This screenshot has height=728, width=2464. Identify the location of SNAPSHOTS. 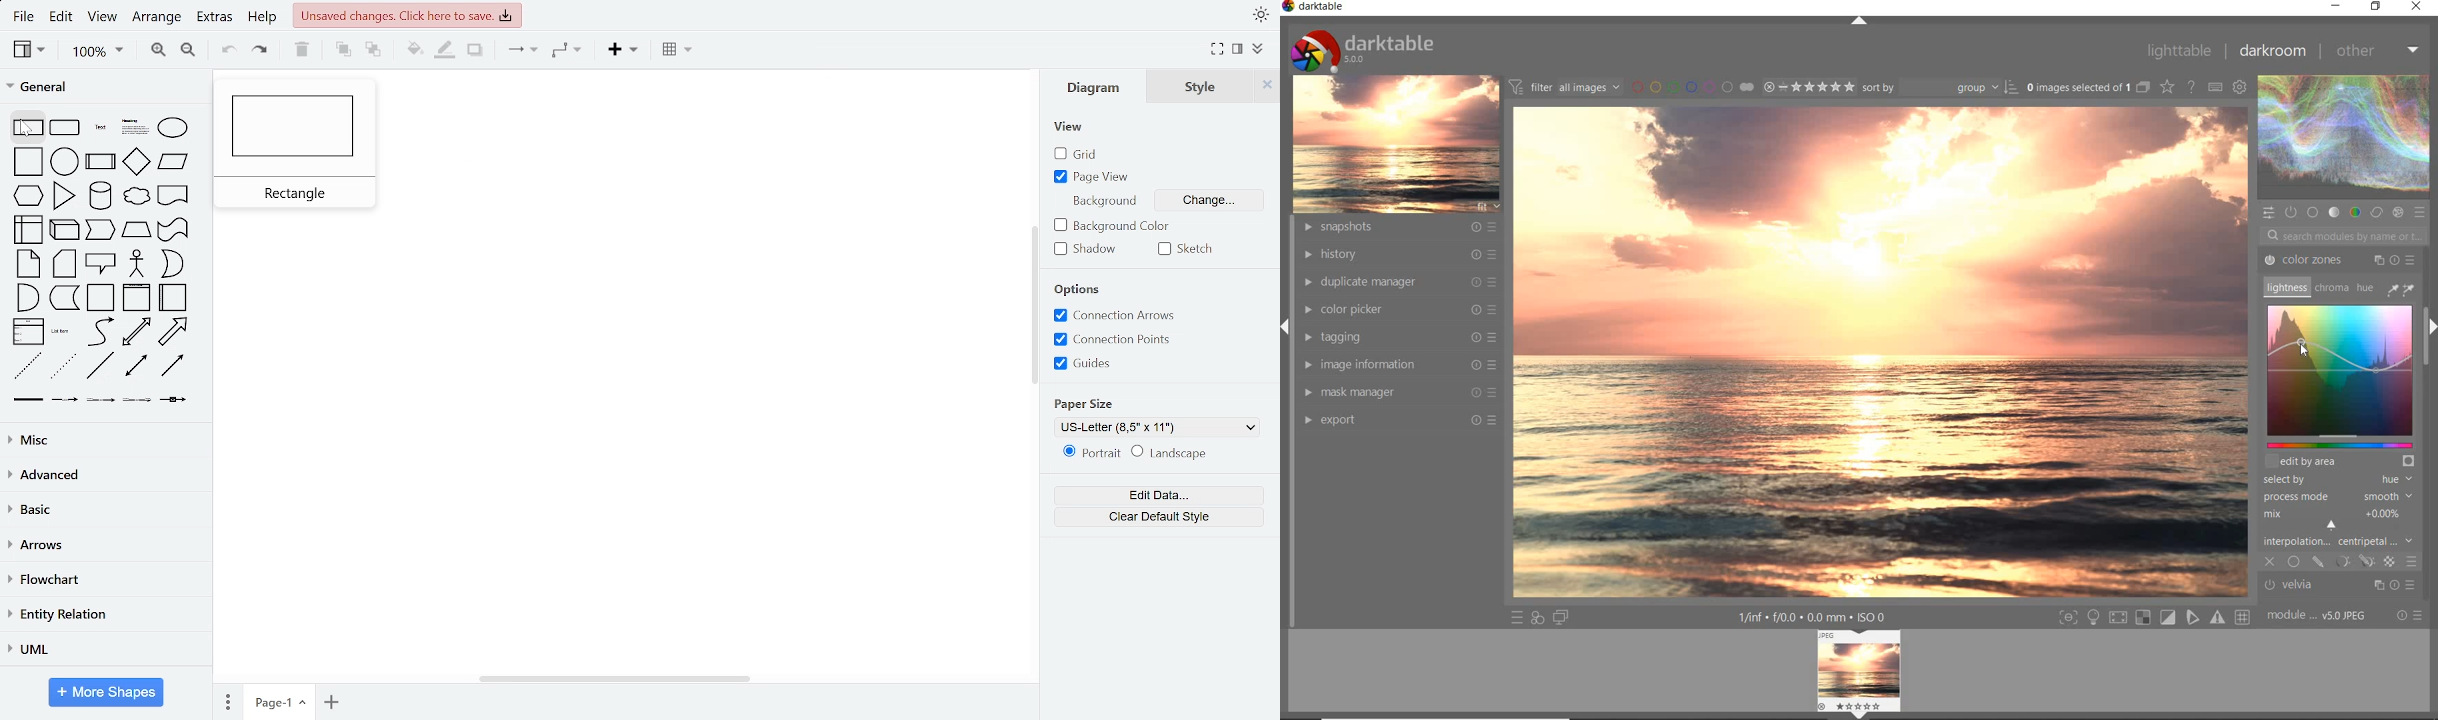
(1399, 228).